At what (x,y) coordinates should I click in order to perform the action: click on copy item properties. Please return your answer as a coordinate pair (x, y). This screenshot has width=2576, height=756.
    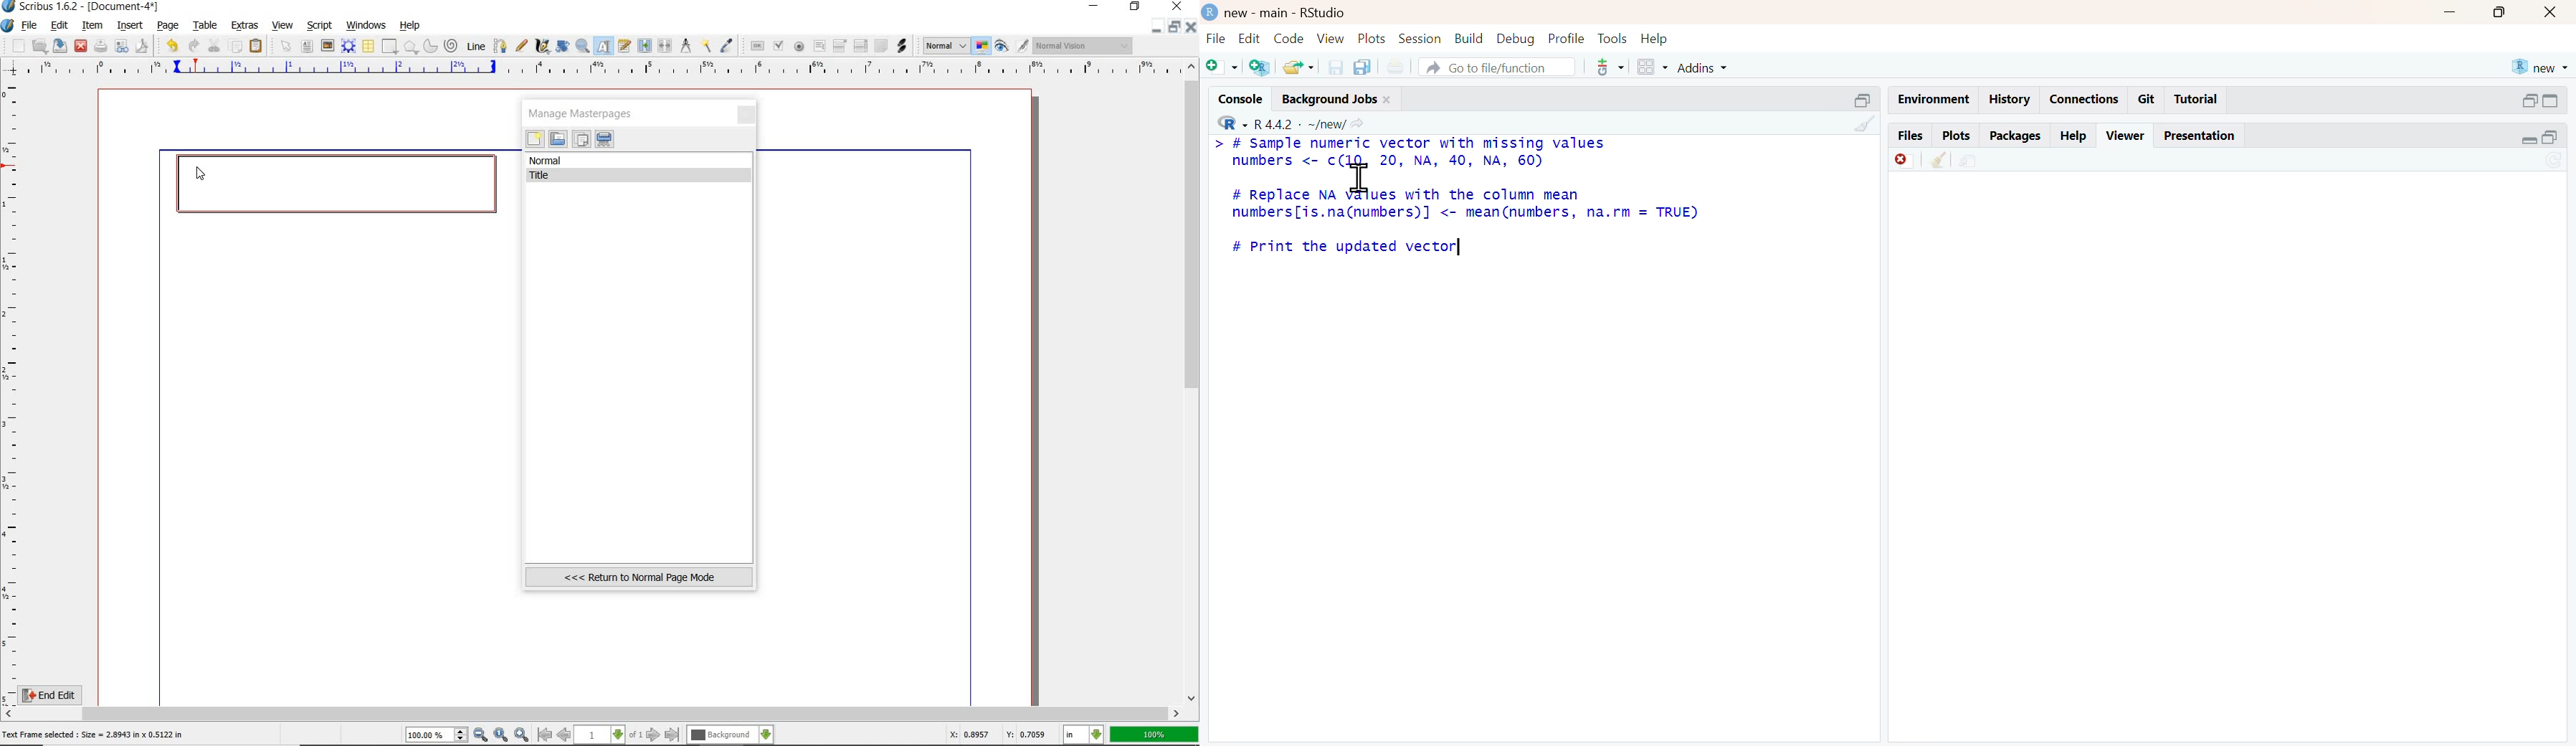
    Looking at the image, I should click on (708, 45).